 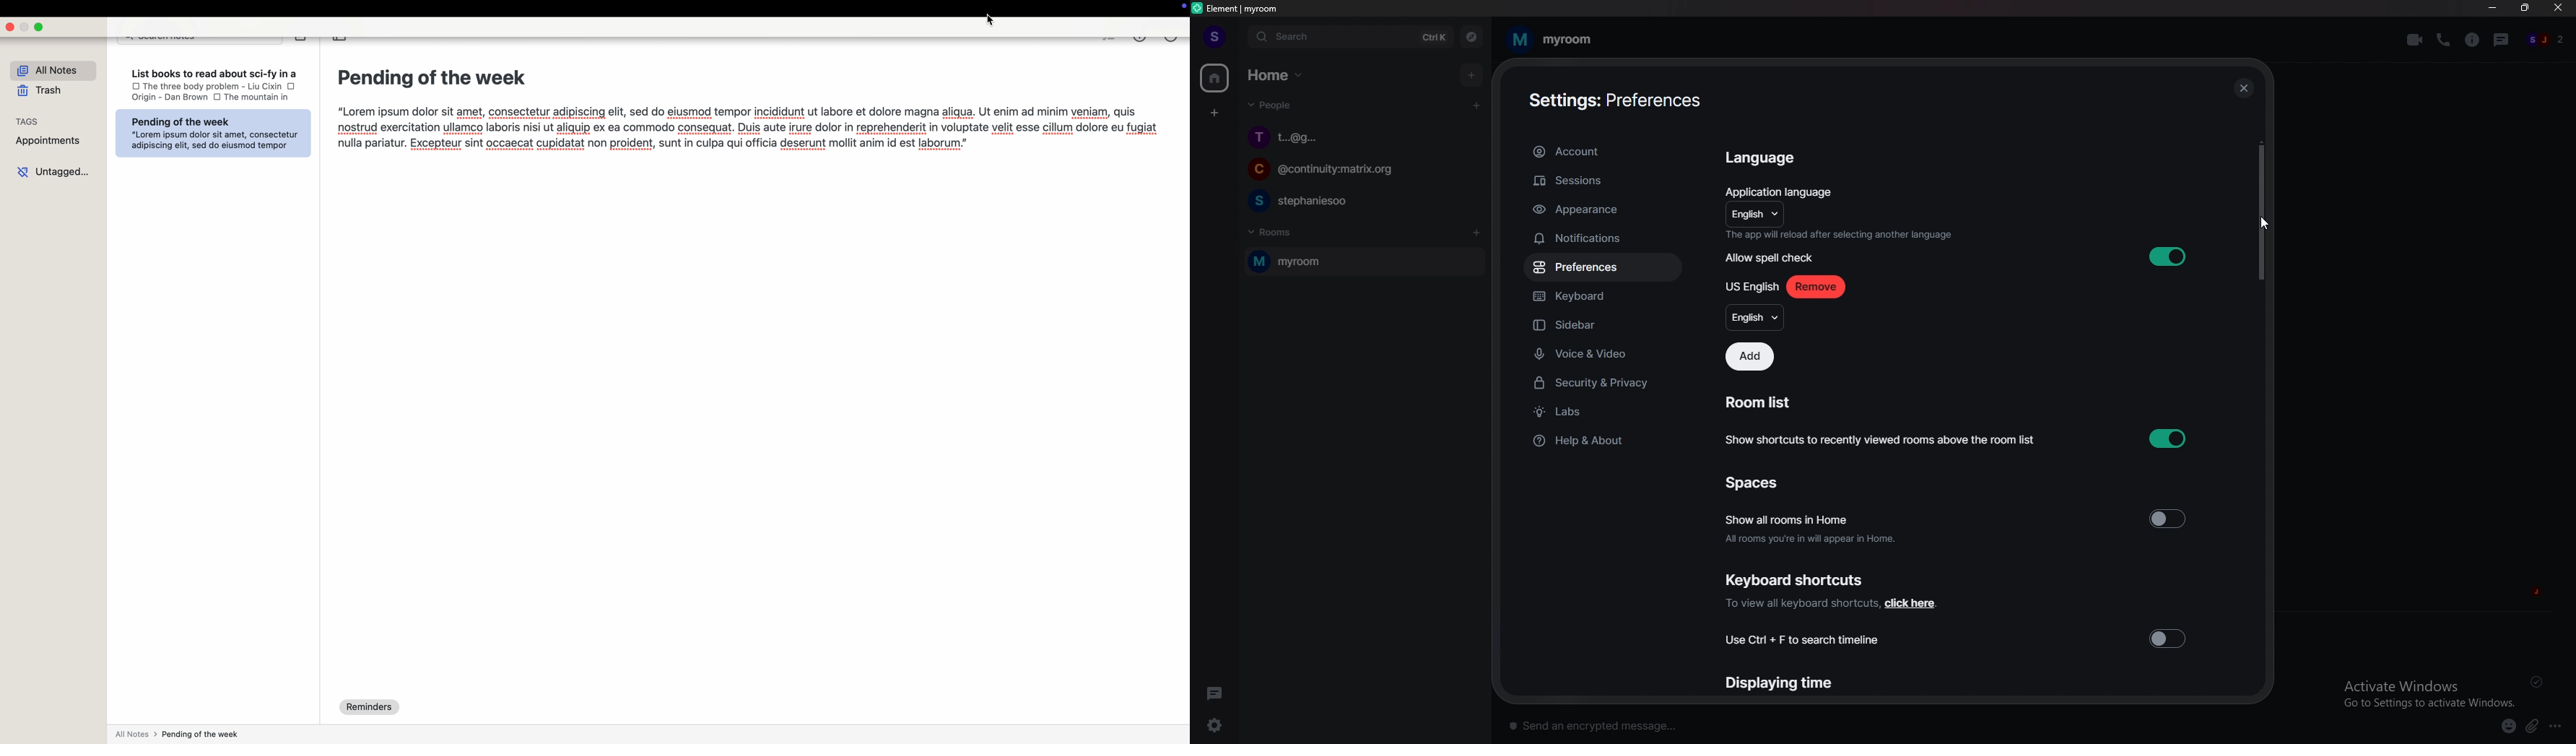 What do you see at coordinates (2443, 39) in the screenshot?
I see `voice call` at bounding box center [2443, 39].